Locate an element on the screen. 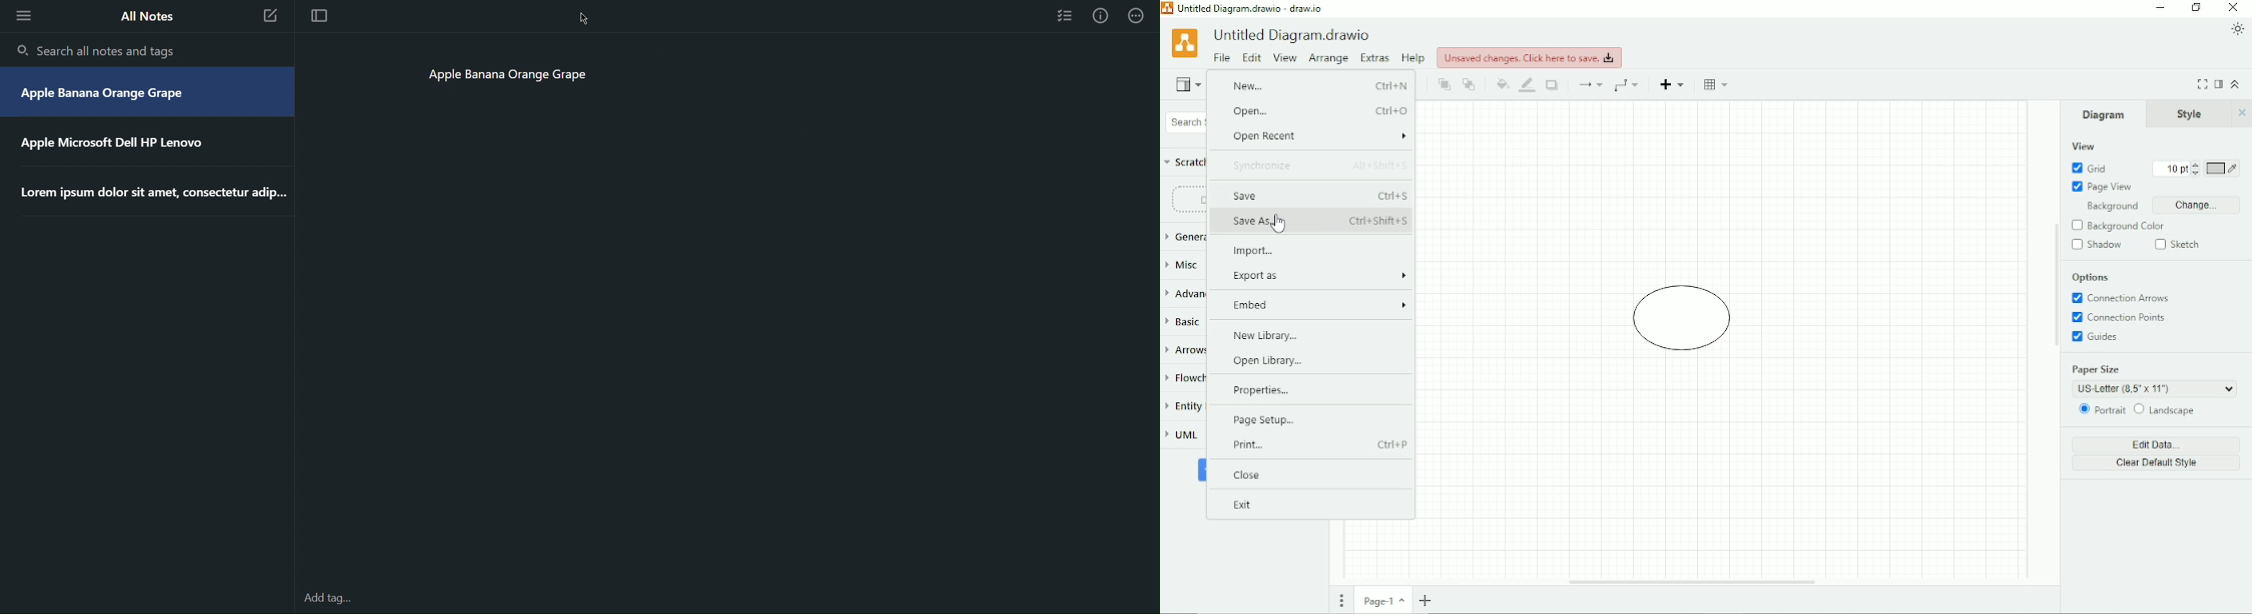  Collapse/Expand is located at coordinates (2237, 84).